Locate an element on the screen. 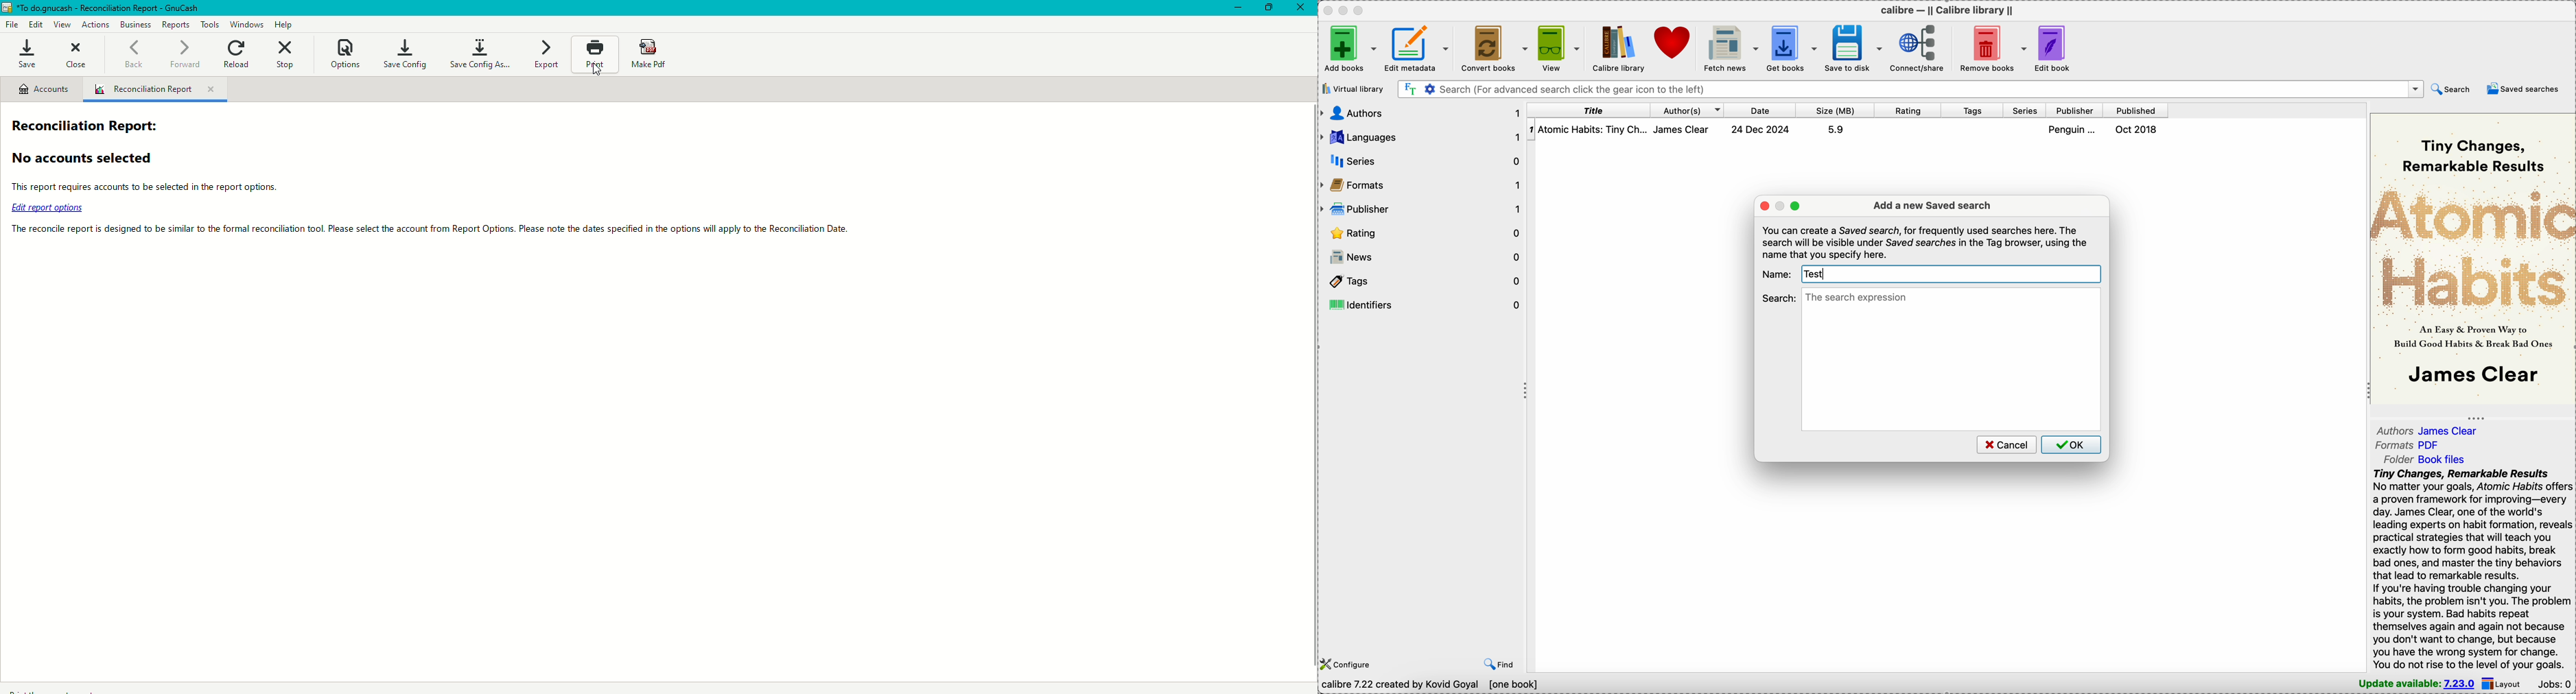 Image resolution: width=2576 pixels, height=700 pixels. Actions is located at coordinates (95, 23).